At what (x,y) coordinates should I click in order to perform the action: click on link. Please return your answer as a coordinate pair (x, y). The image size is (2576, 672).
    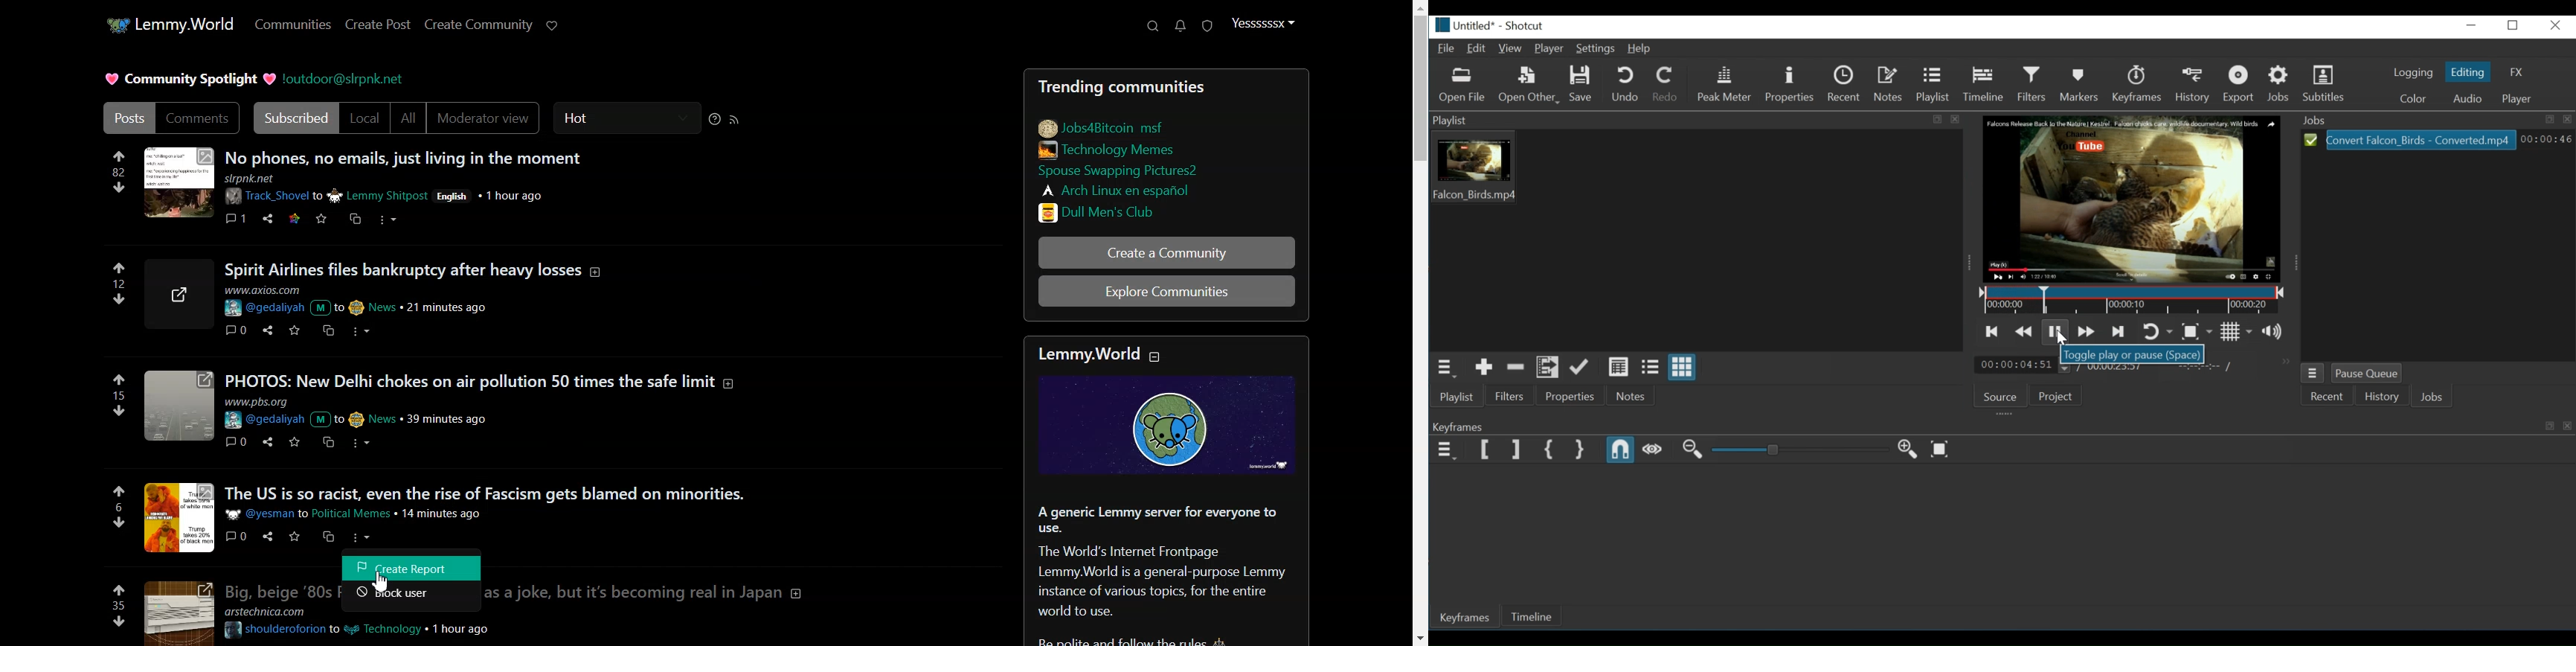
    Looking at the image, I should click on (1120, 189).